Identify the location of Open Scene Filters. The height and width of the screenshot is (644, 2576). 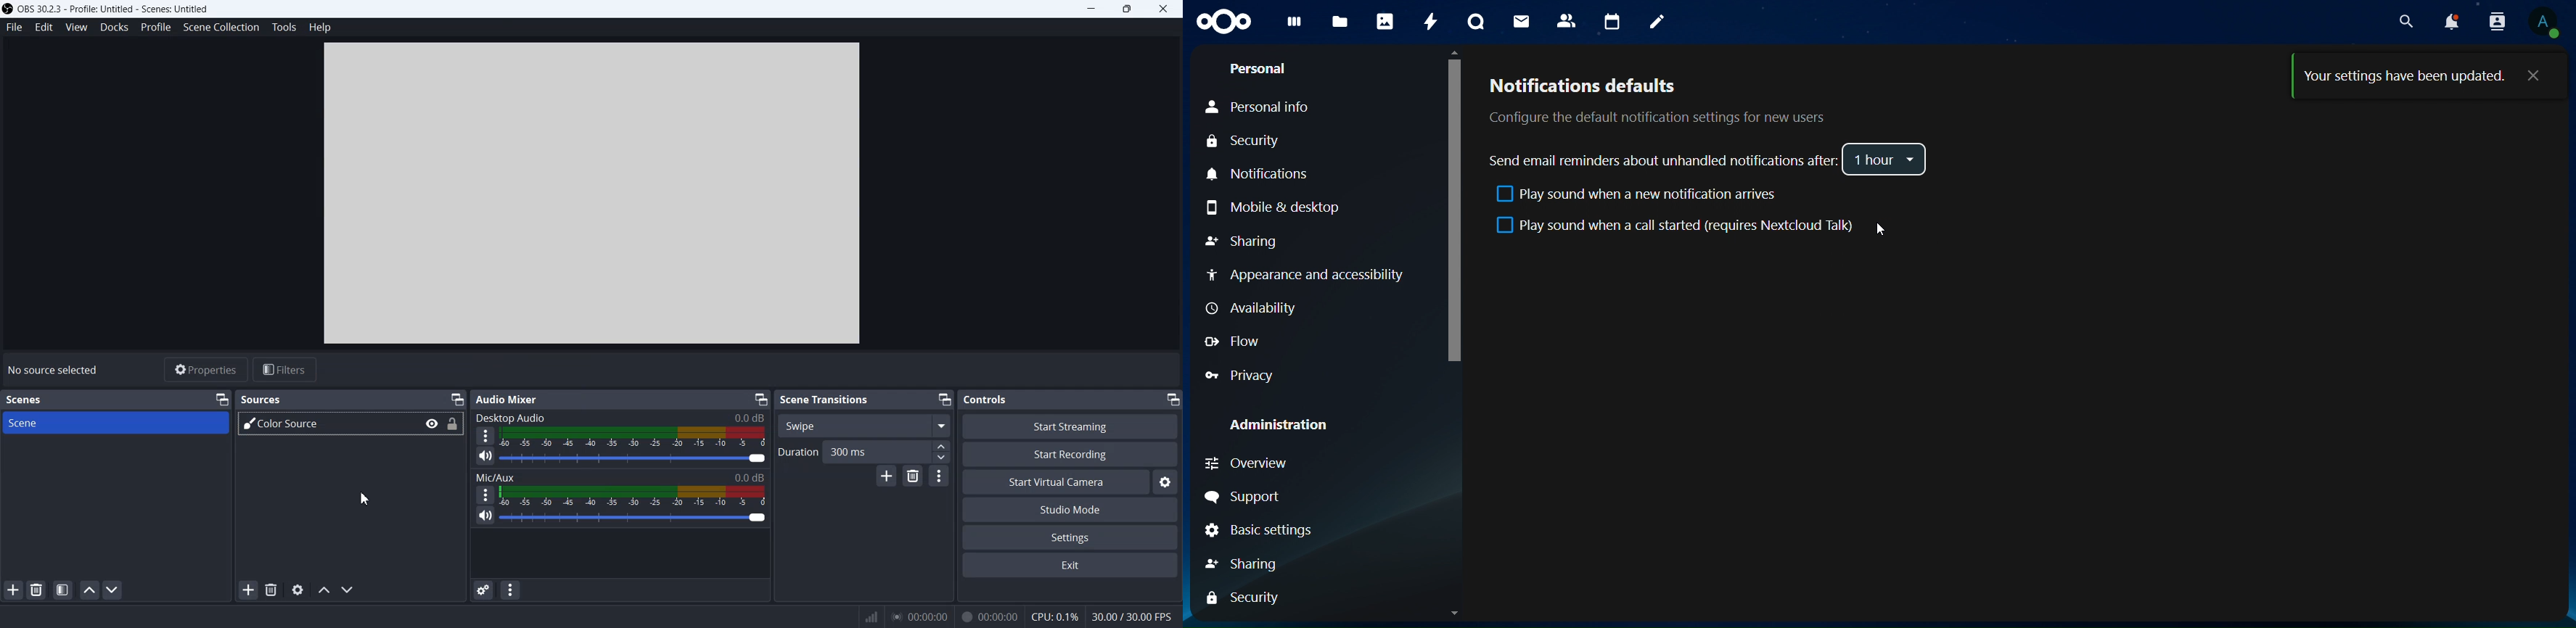
(62, 590).